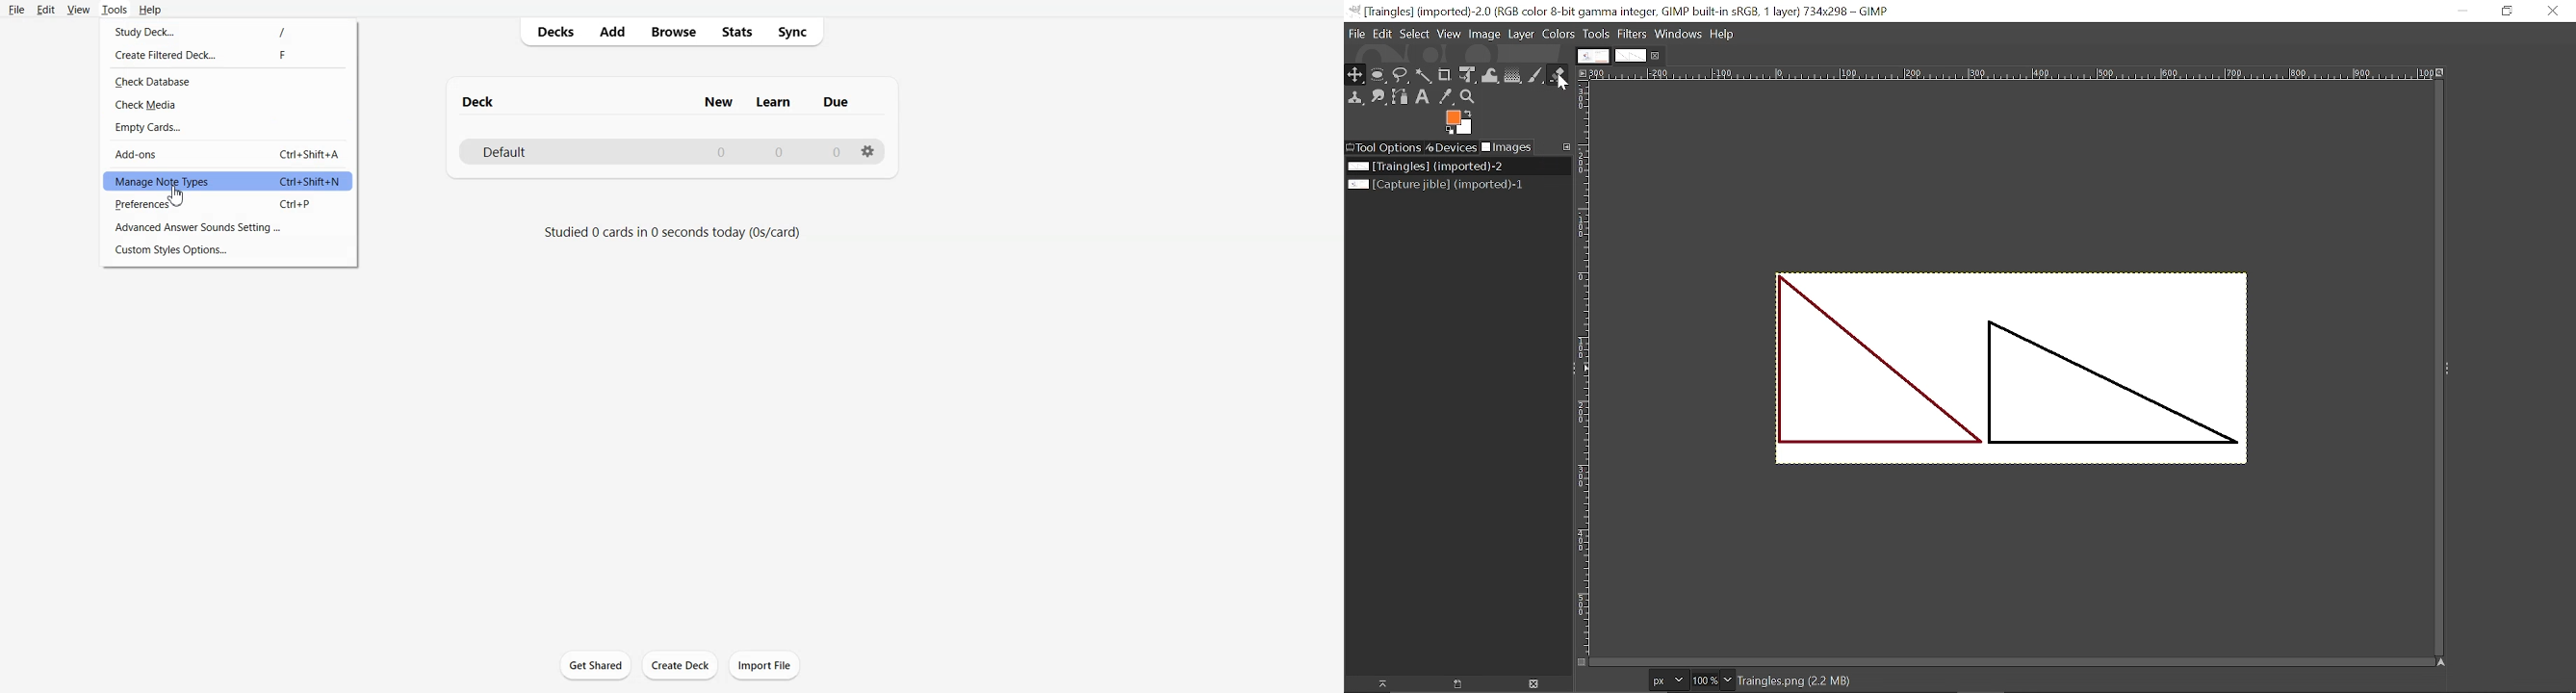 This screenshot has height=700, width=2576. Describe the element at coordinates (228, 206) in the screenshot. I see `Preferences` at that location.